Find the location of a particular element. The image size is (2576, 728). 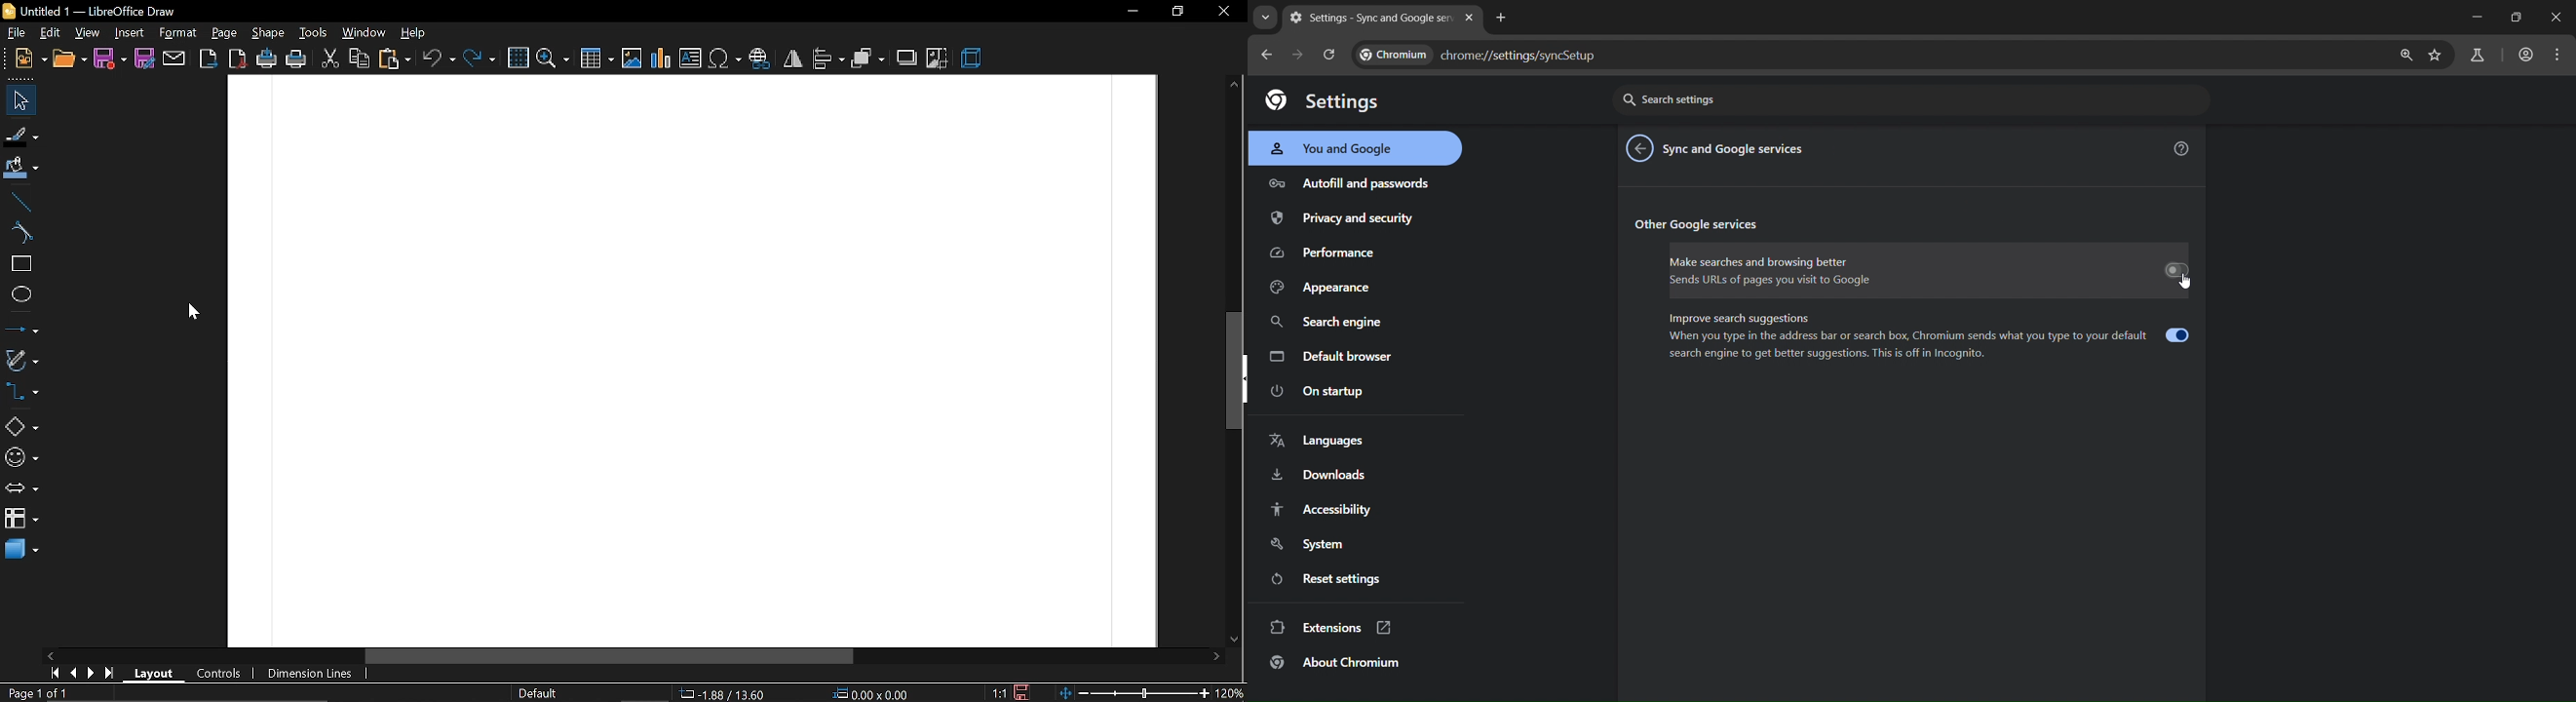

insert hyperlink is located at coordinates (760, 59).